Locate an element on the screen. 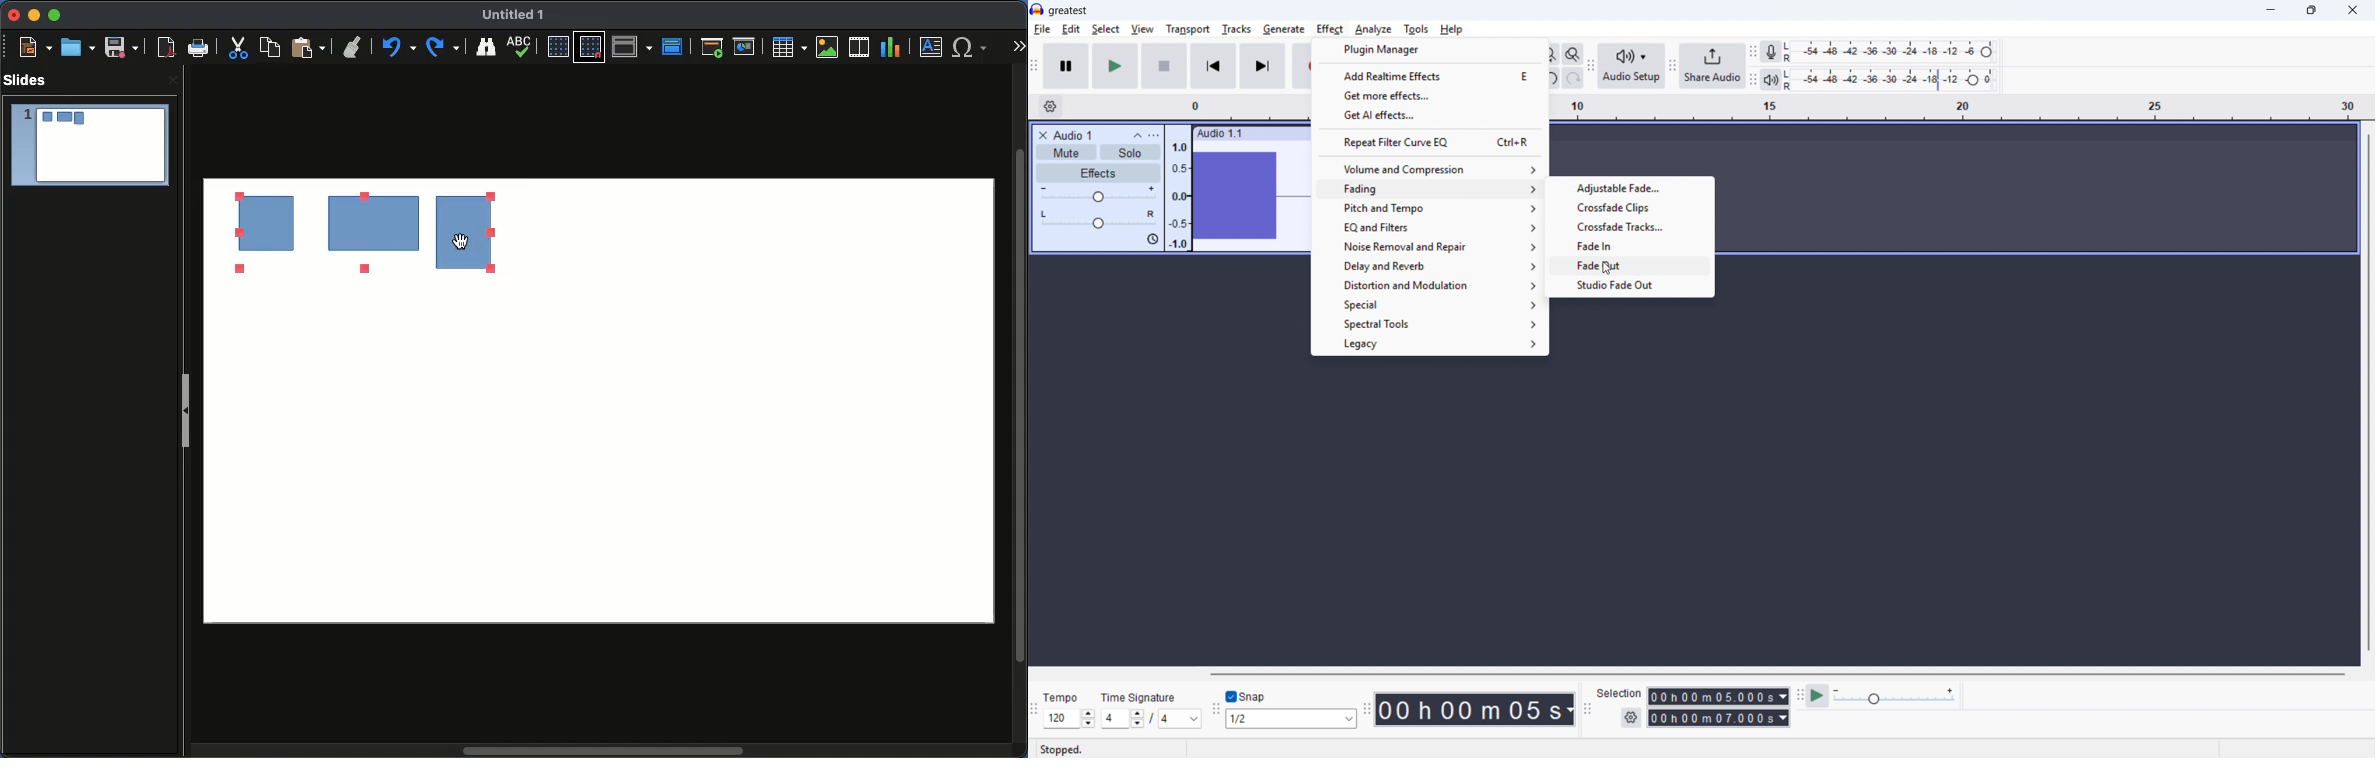 The height and width of the screenshot is (784, 2380). Finder is located at coordinates (487, 47).